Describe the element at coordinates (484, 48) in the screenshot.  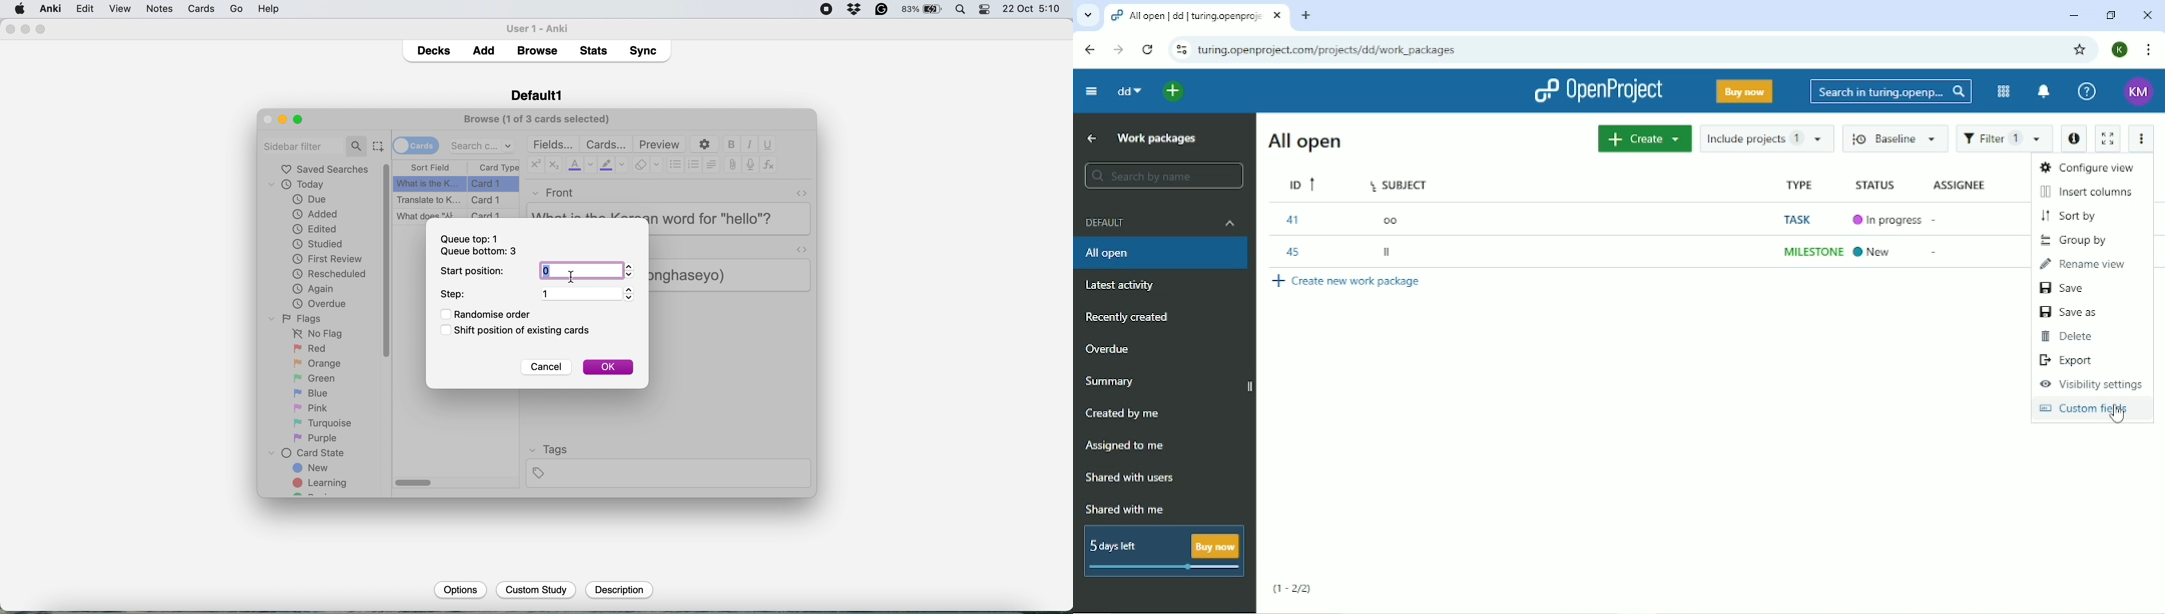
I see `Add` at that location.